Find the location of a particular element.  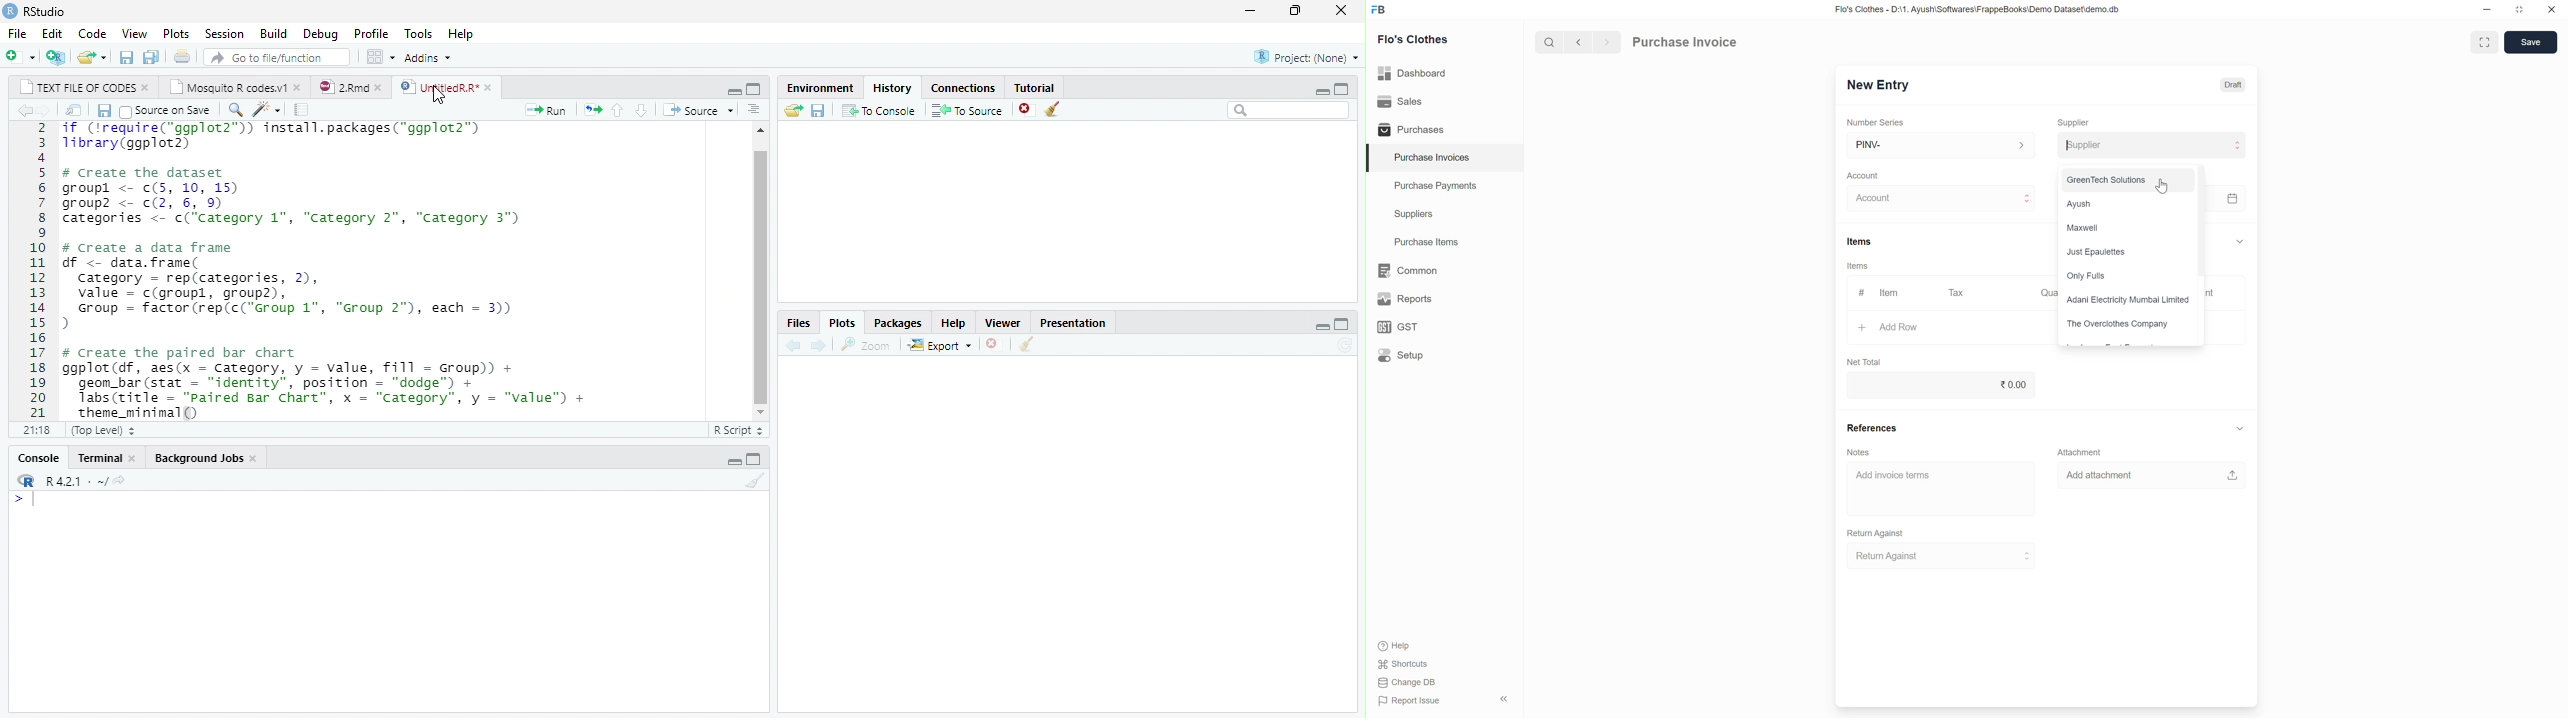

Minimize is located at coordinates (2488, 10).